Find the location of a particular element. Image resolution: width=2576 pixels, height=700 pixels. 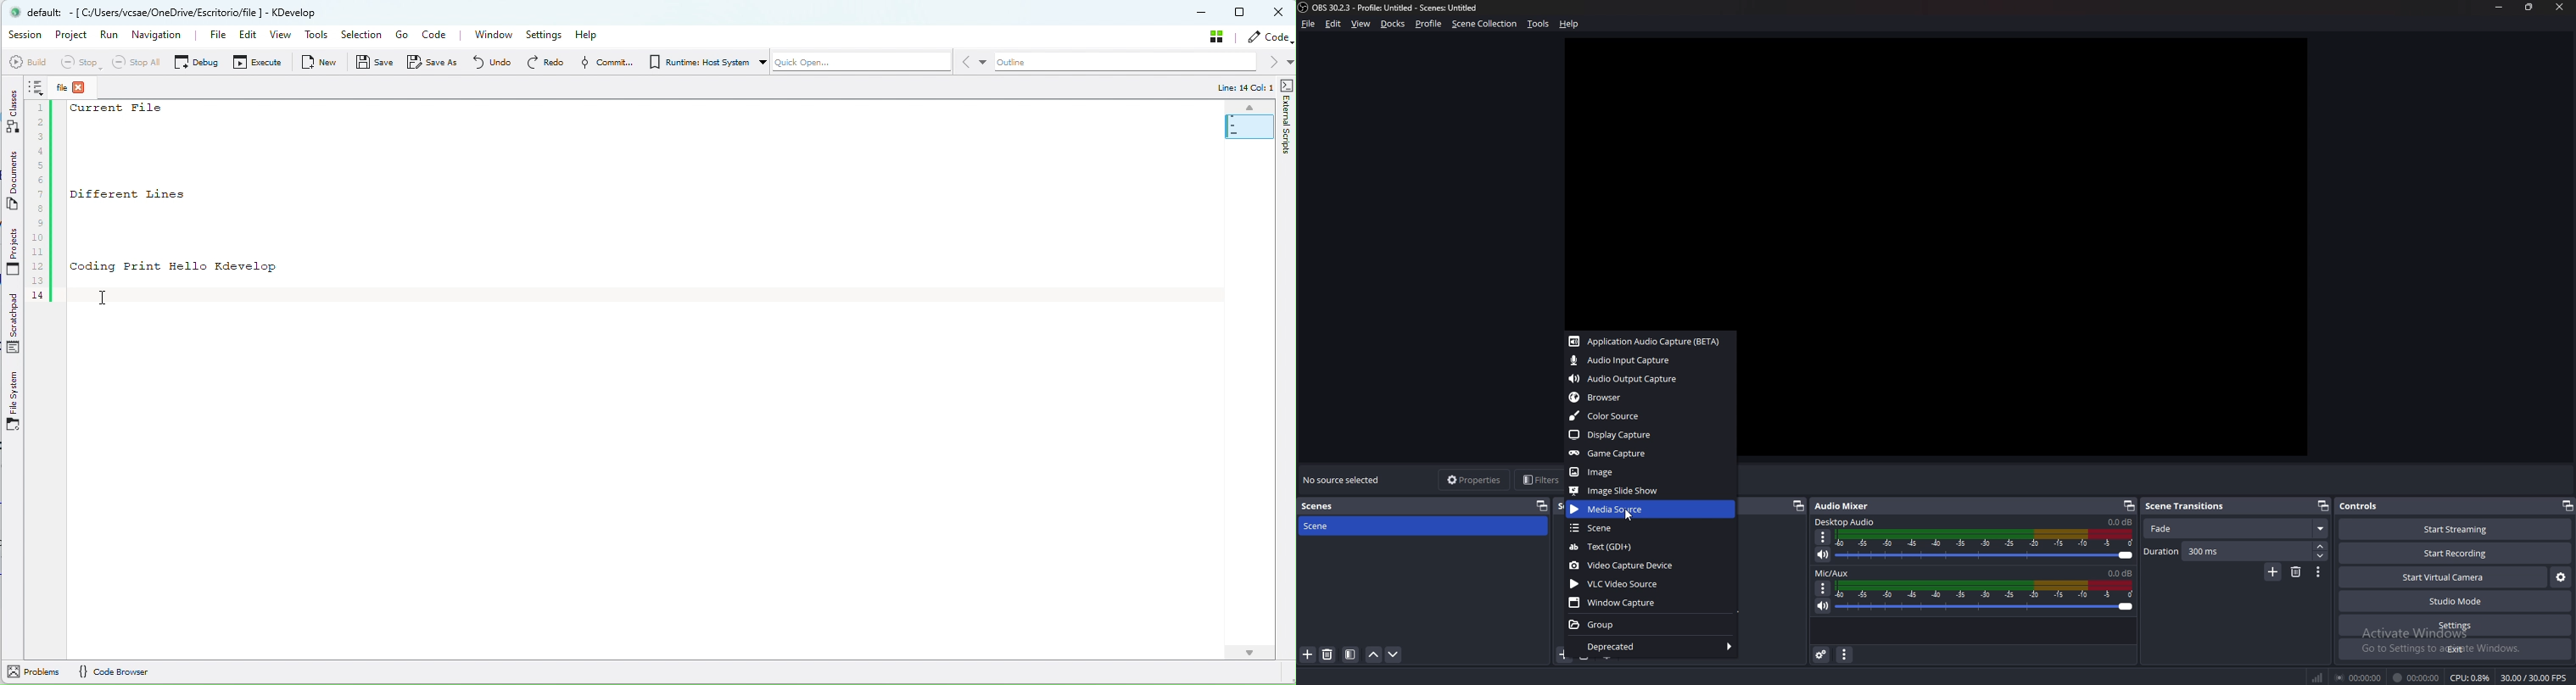

Decrease duration is located at coordinates (2321, 556).